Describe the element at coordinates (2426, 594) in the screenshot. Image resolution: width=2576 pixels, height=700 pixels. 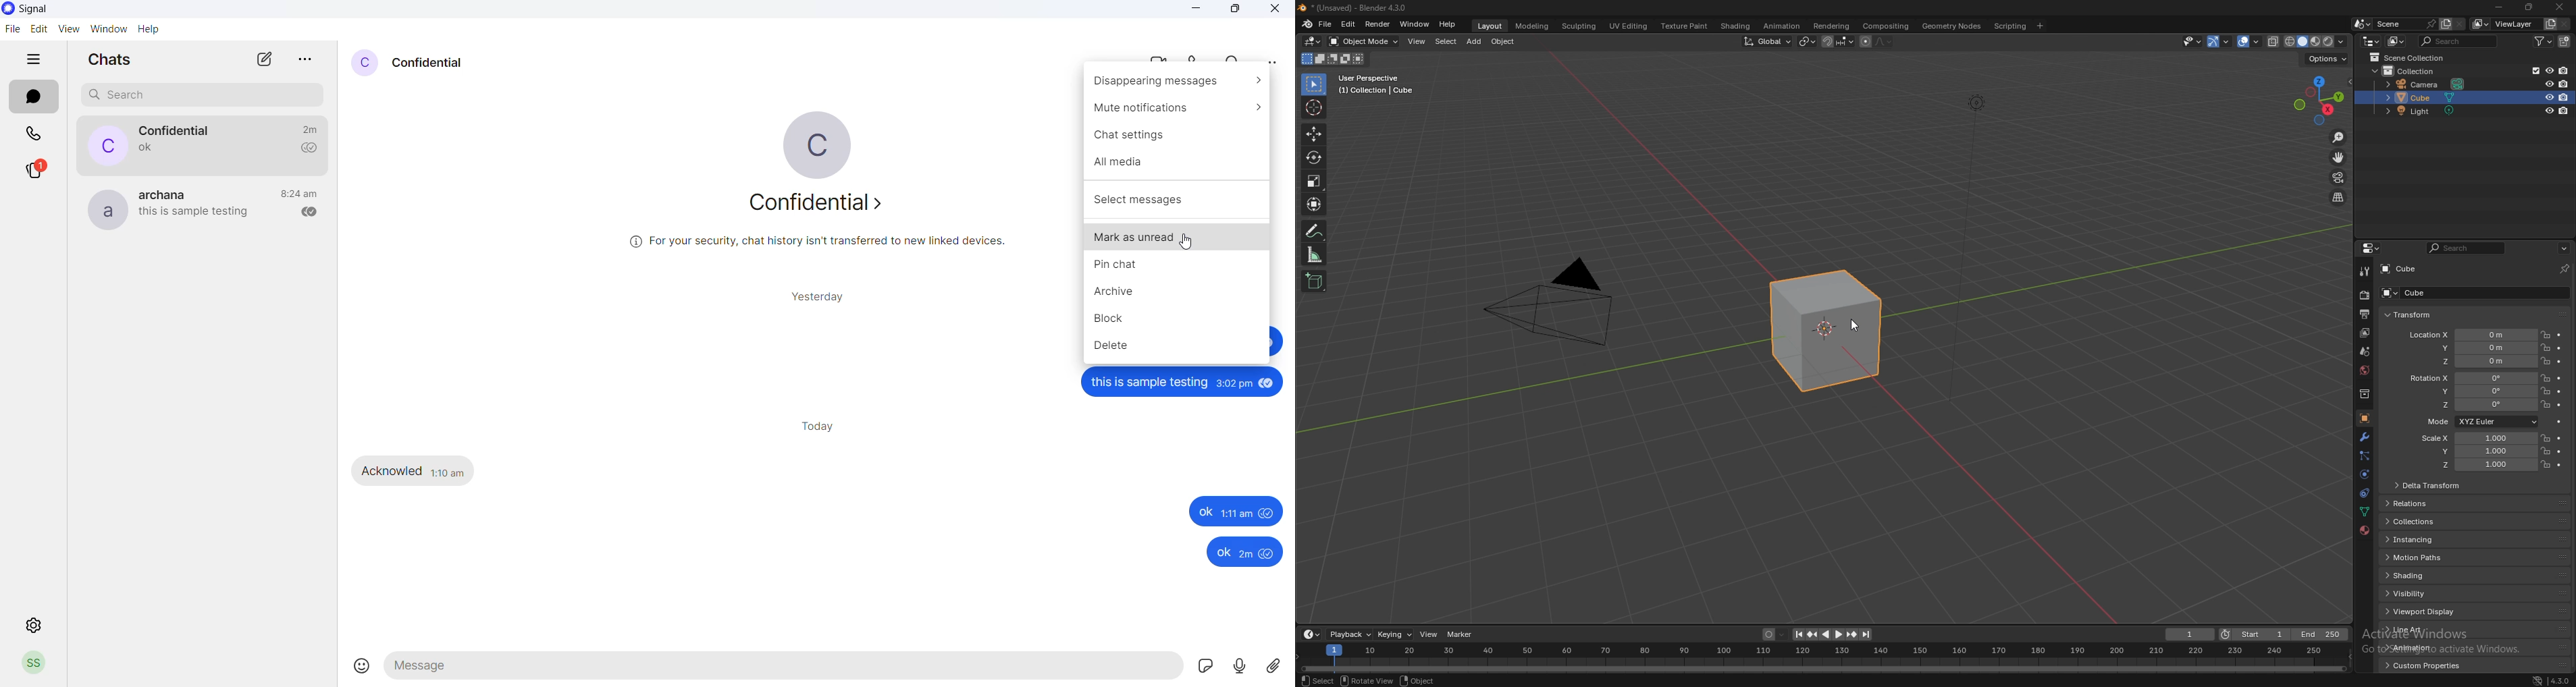
I see `visibility` at that location.